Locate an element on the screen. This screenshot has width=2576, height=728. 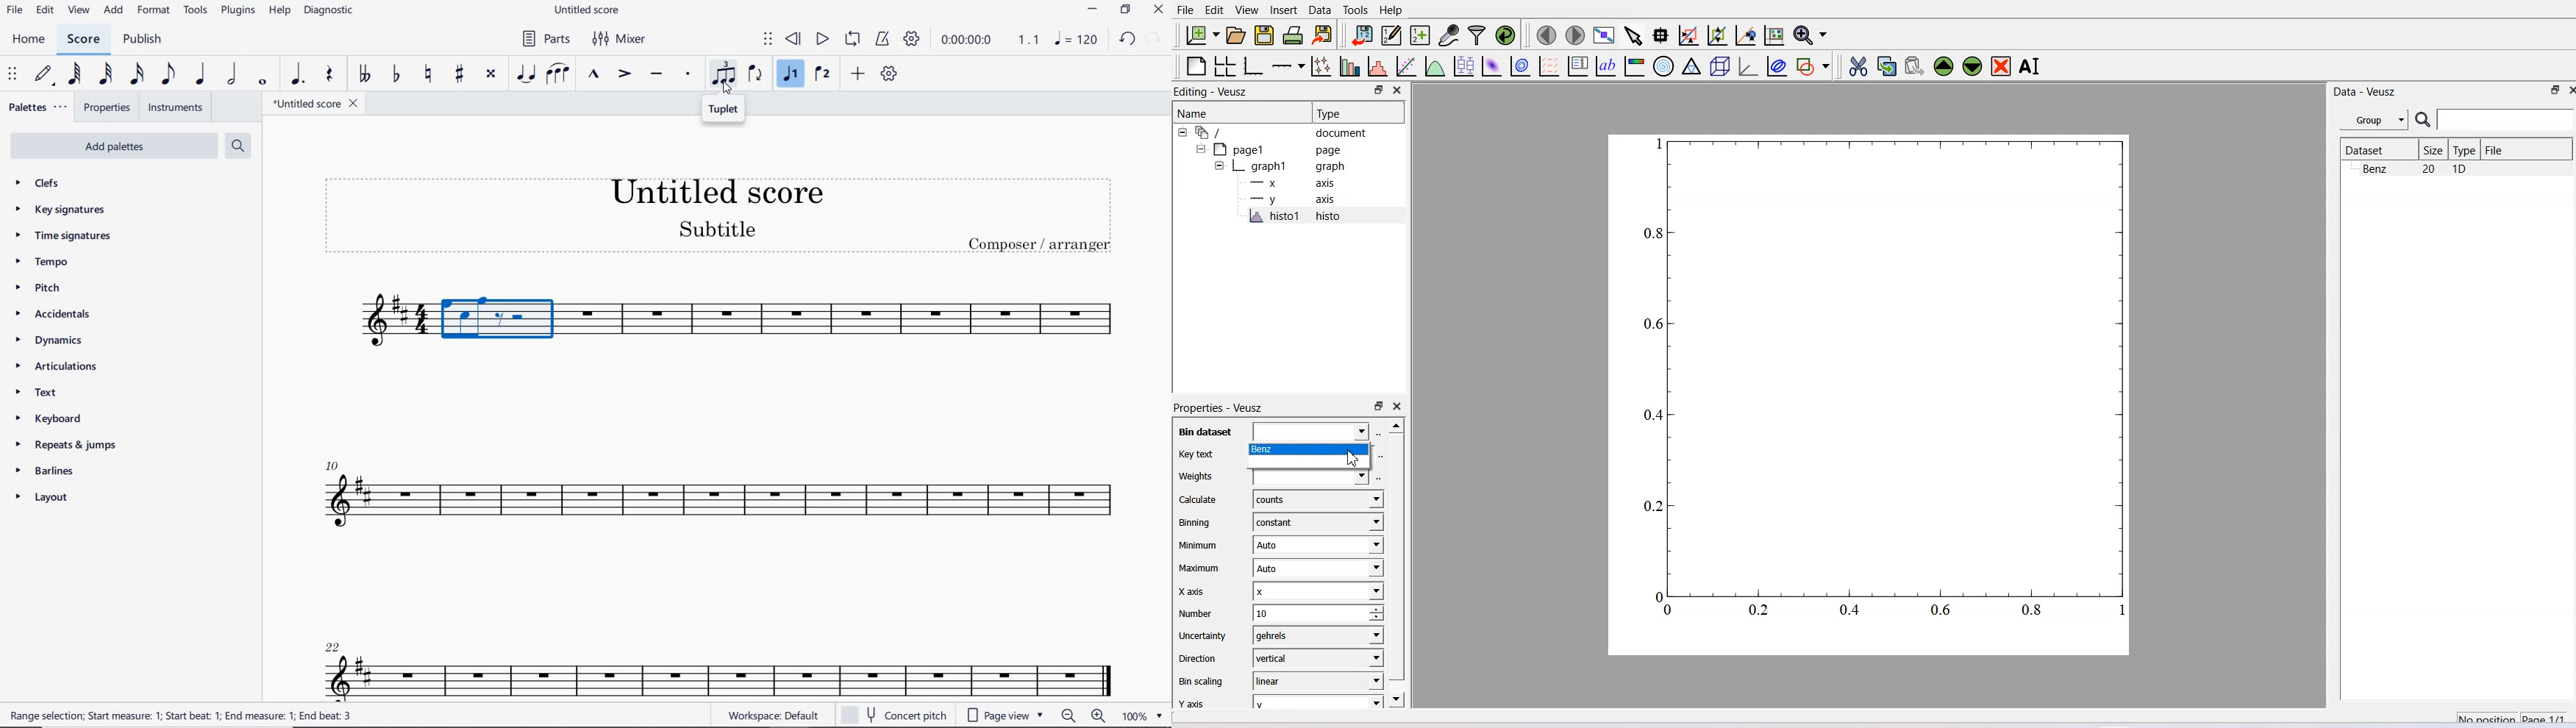
Close is located at coordinates (2558, 90).